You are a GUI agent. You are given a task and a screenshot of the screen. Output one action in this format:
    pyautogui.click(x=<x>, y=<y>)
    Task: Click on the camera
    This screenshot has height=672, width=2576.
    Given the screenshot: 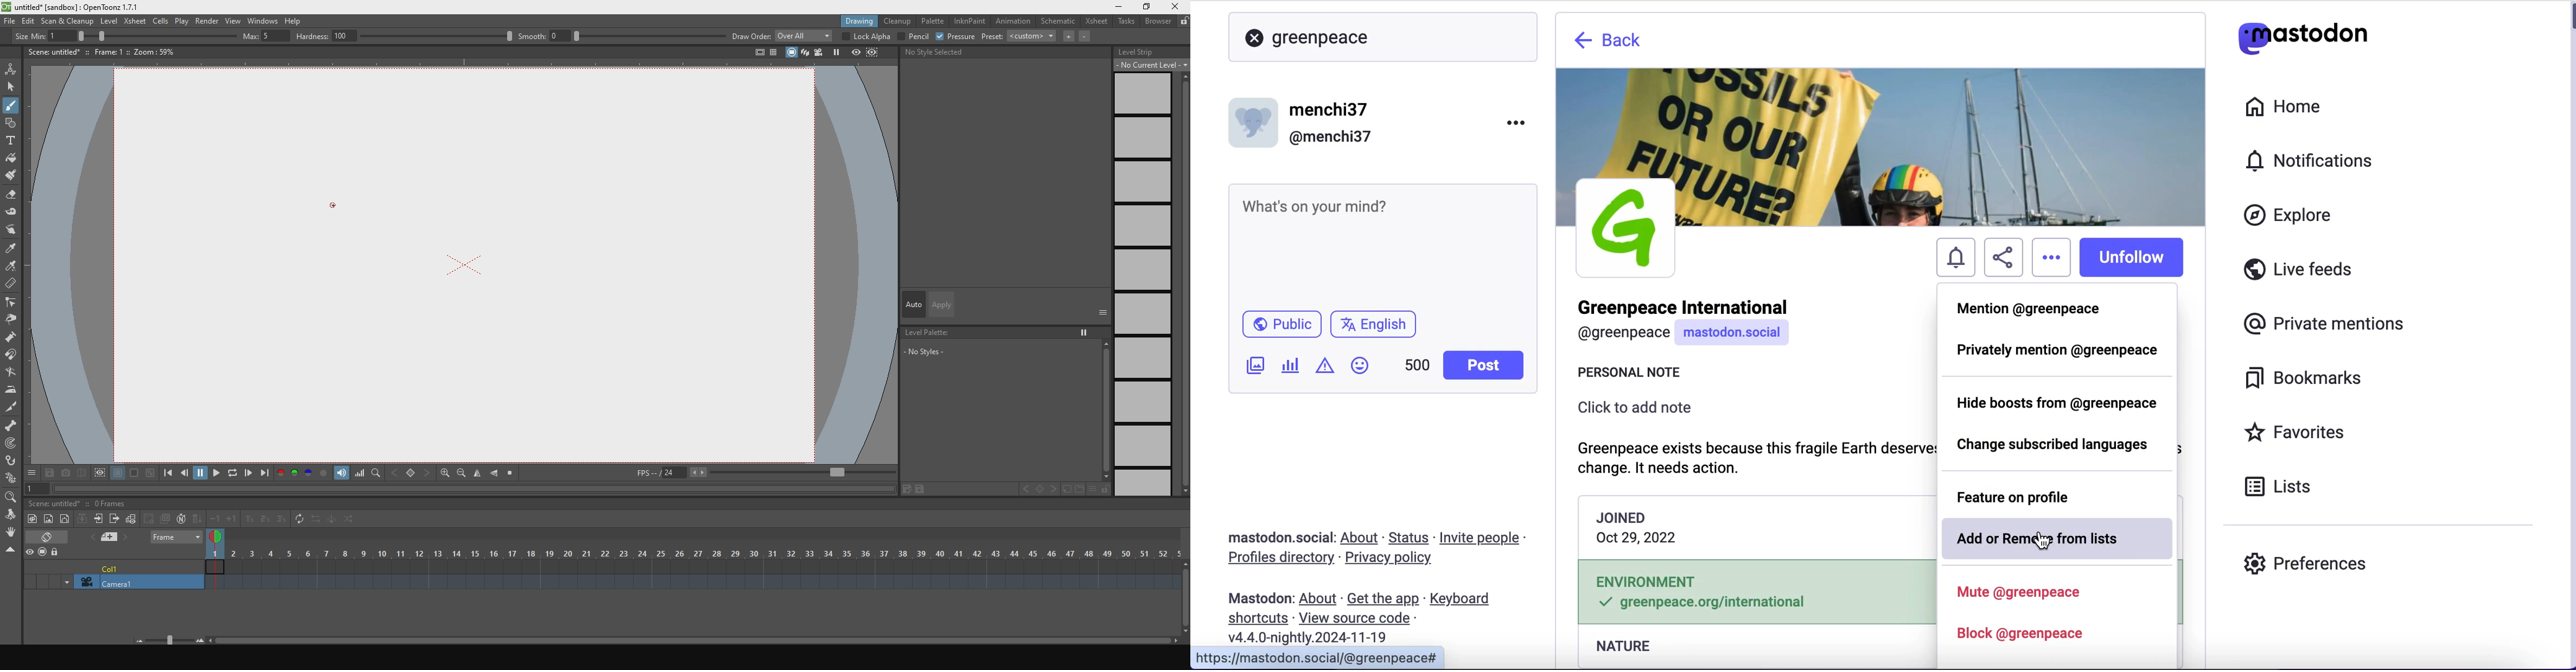 What is the action you would take?
    pyautogui.click(x=820, y=53)
    